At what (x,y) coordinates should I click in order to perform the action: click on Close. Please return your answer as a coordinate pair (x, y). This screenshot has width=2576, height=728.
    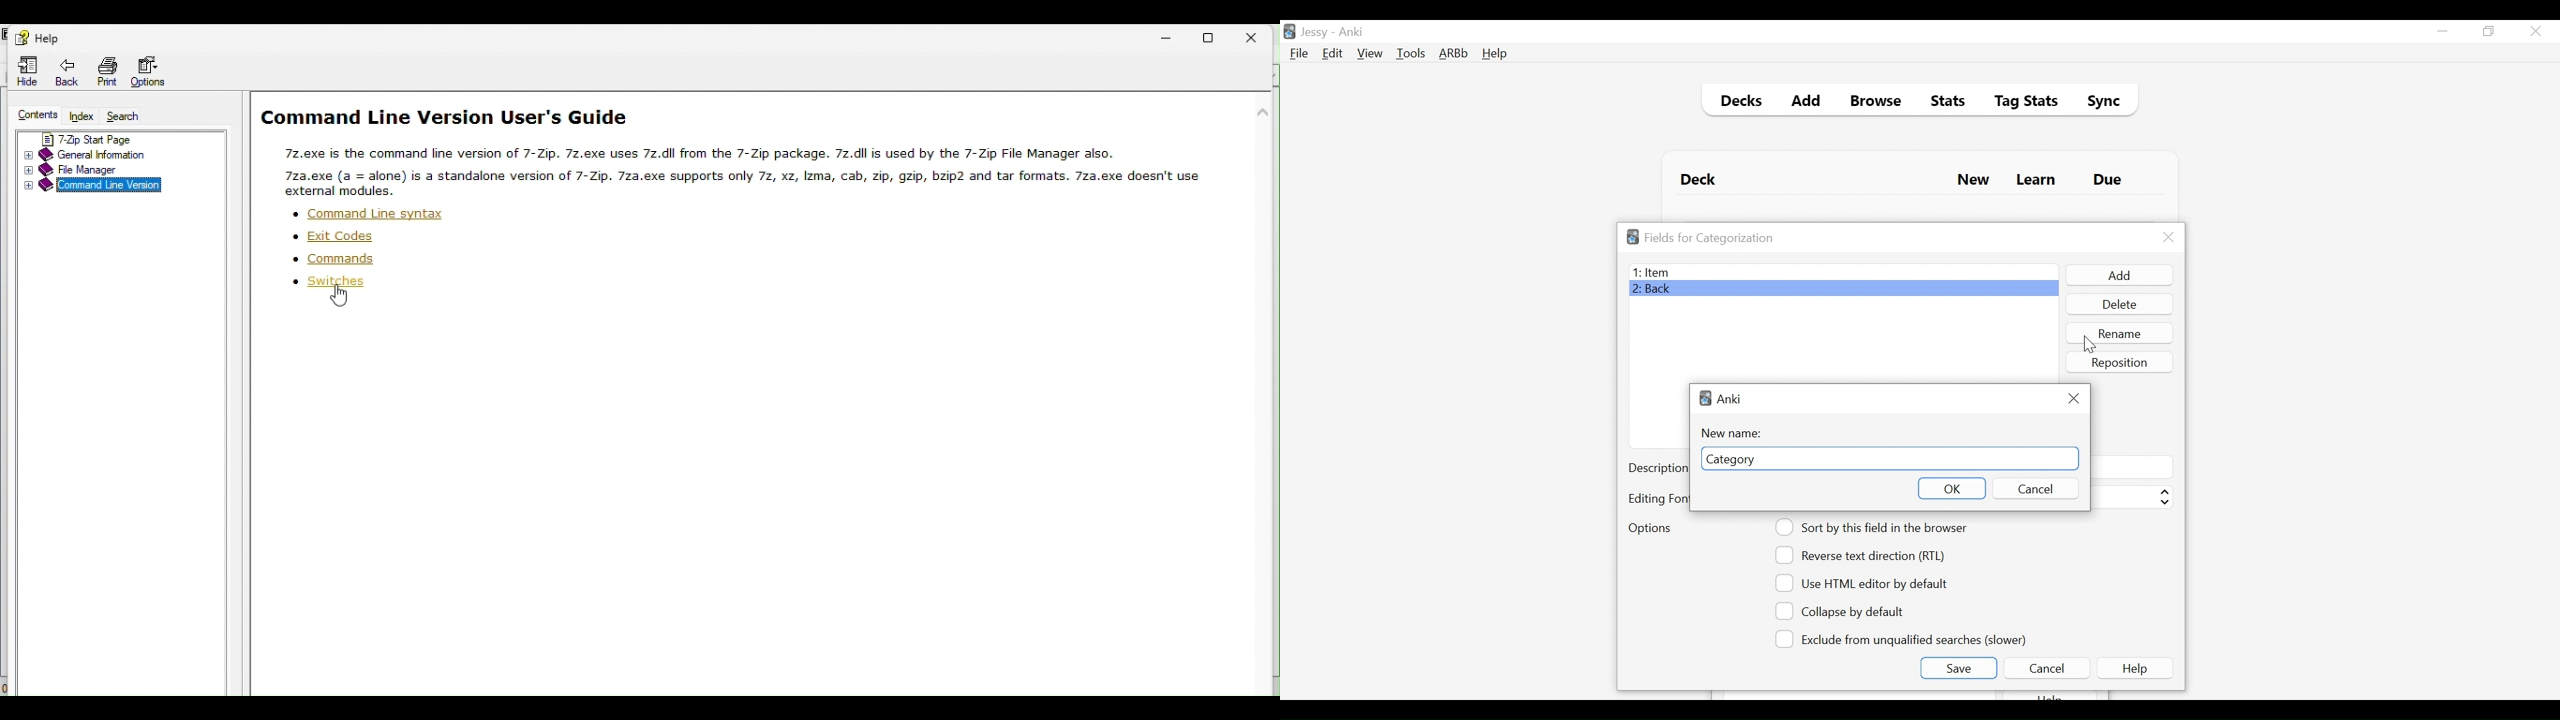
    Looking at the image, I should click on (2169, 237).